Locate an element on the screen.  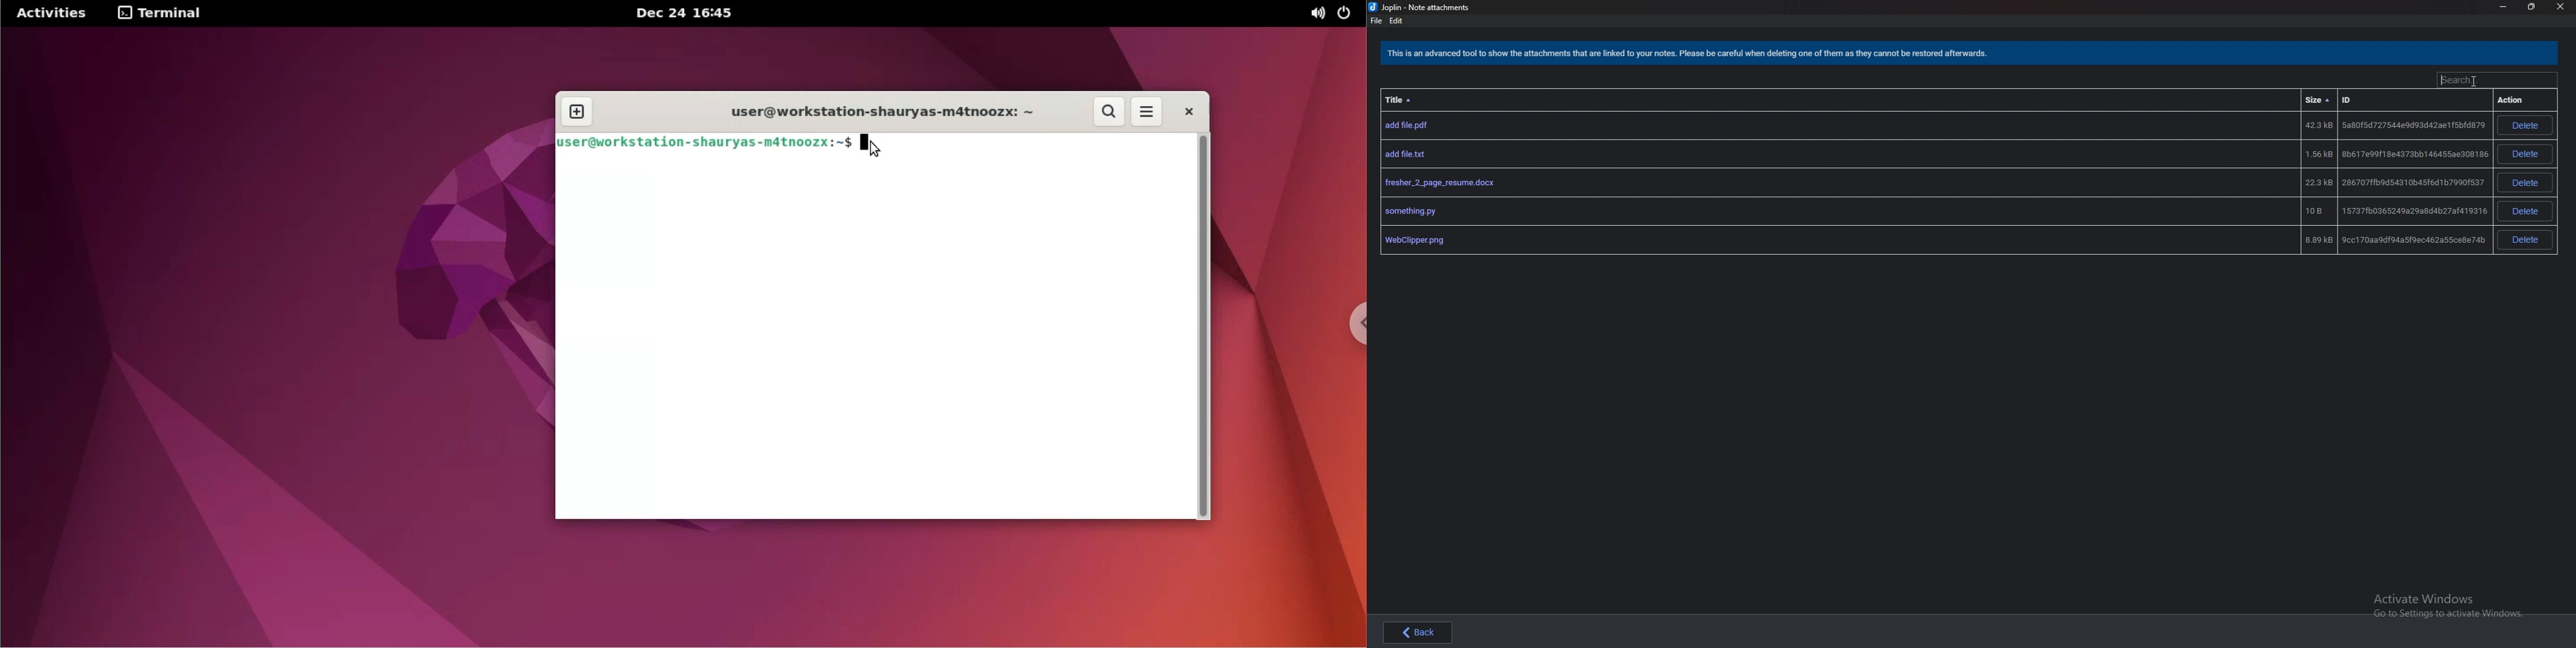
delete is located at coordinates (2527, 240).